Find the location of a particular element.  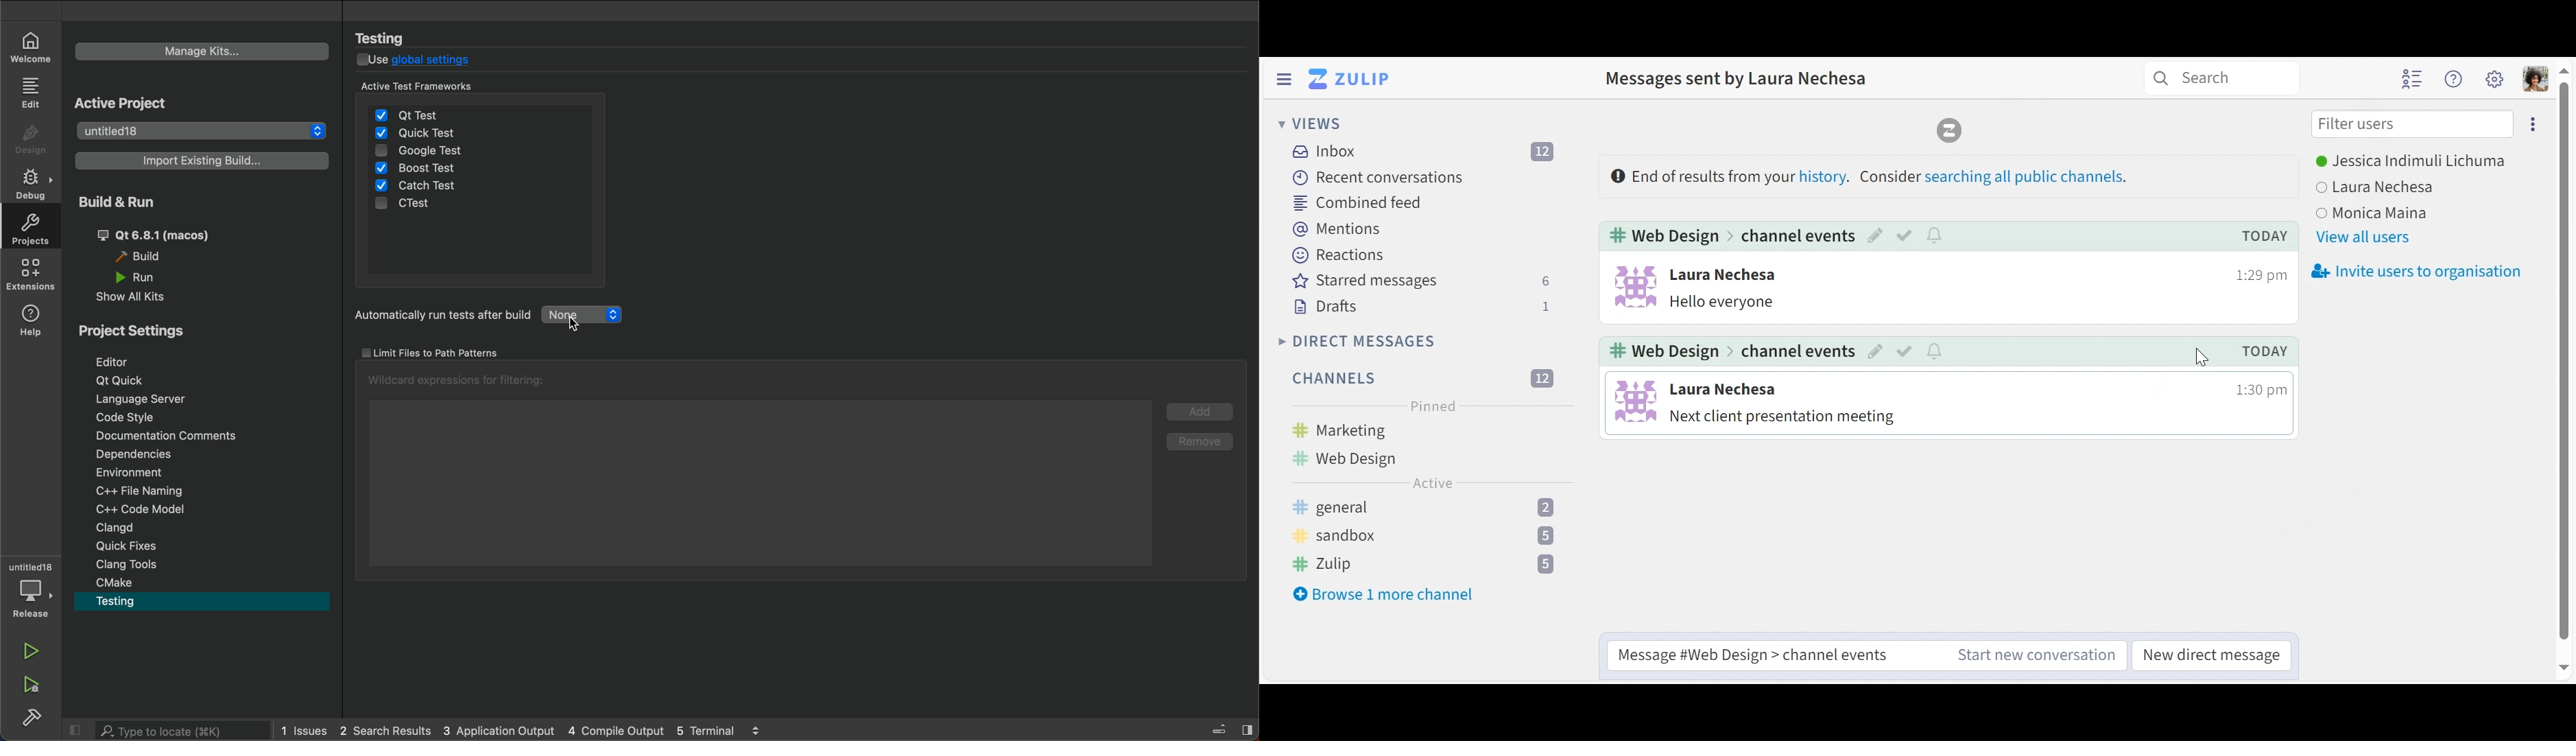

project settings is located at coordinates (143, 330).